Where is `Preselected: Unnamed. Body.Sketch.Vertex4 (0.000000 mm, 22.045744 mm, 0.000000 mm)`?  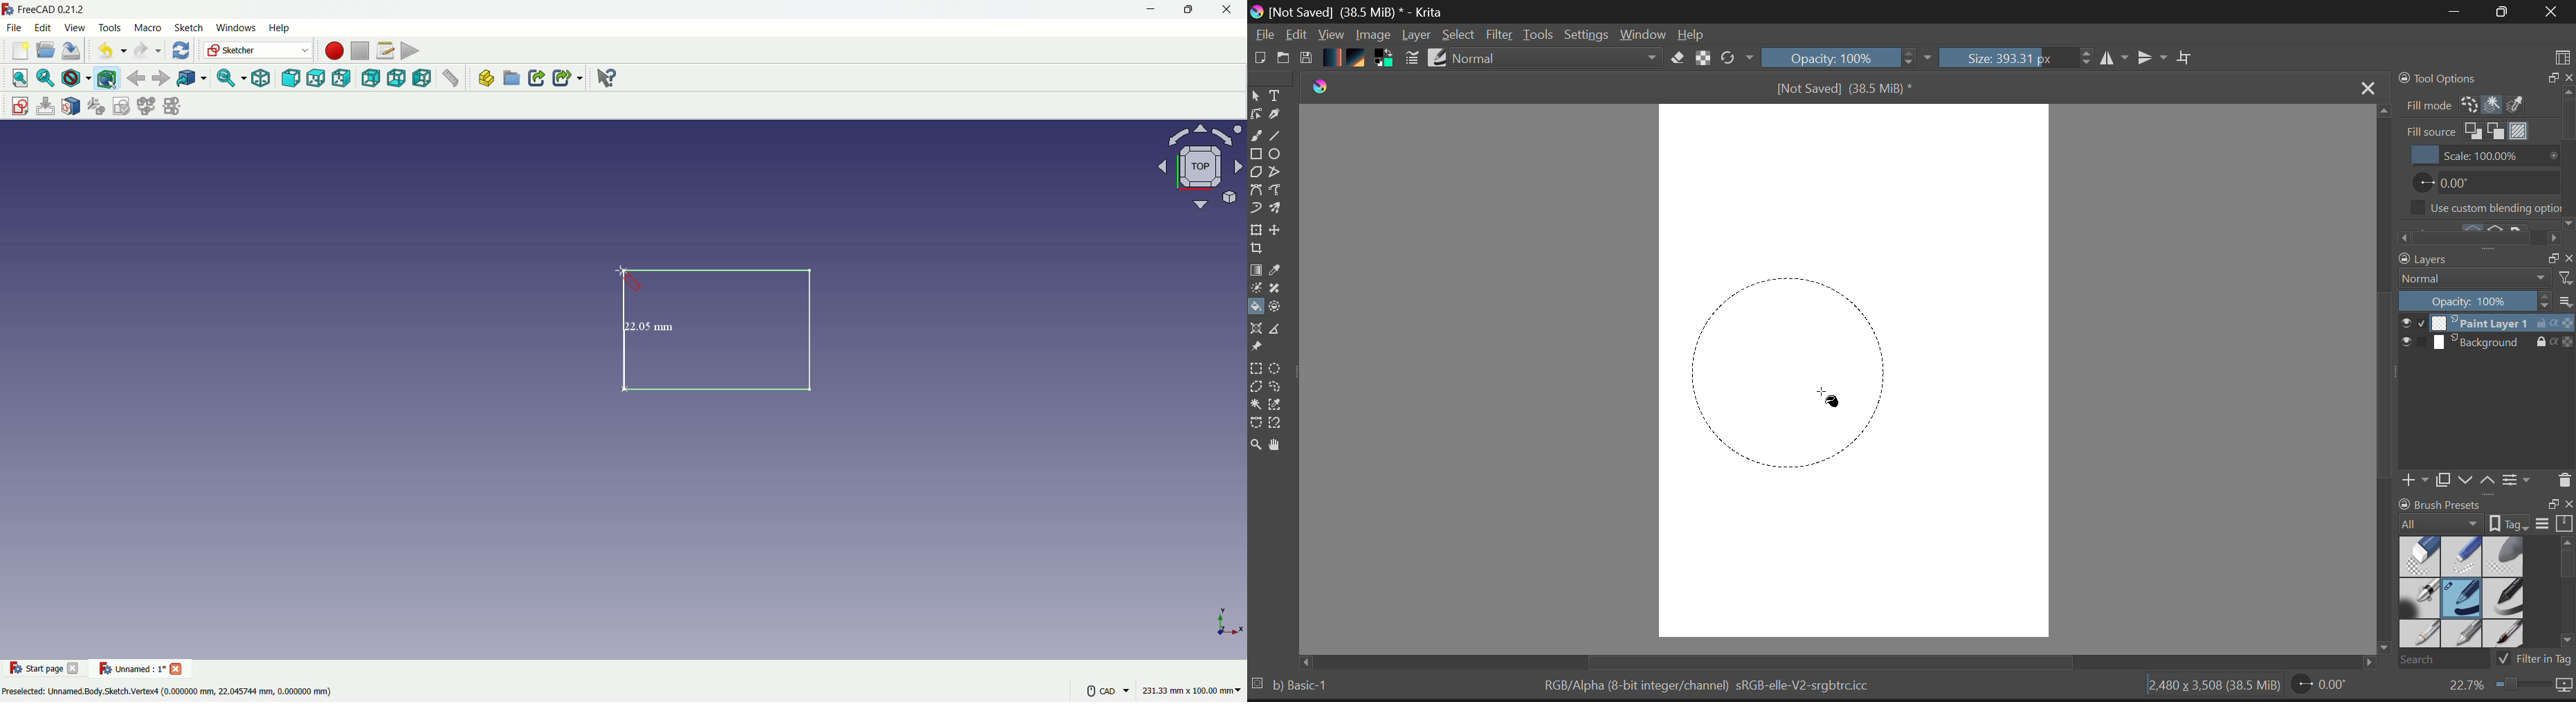 Preselected: Unnamed. Body.Sketch.Vertex4 (0.000000 mm, 22.045744 mm, 0.000000 mm) is located at coordinates (169, 690).